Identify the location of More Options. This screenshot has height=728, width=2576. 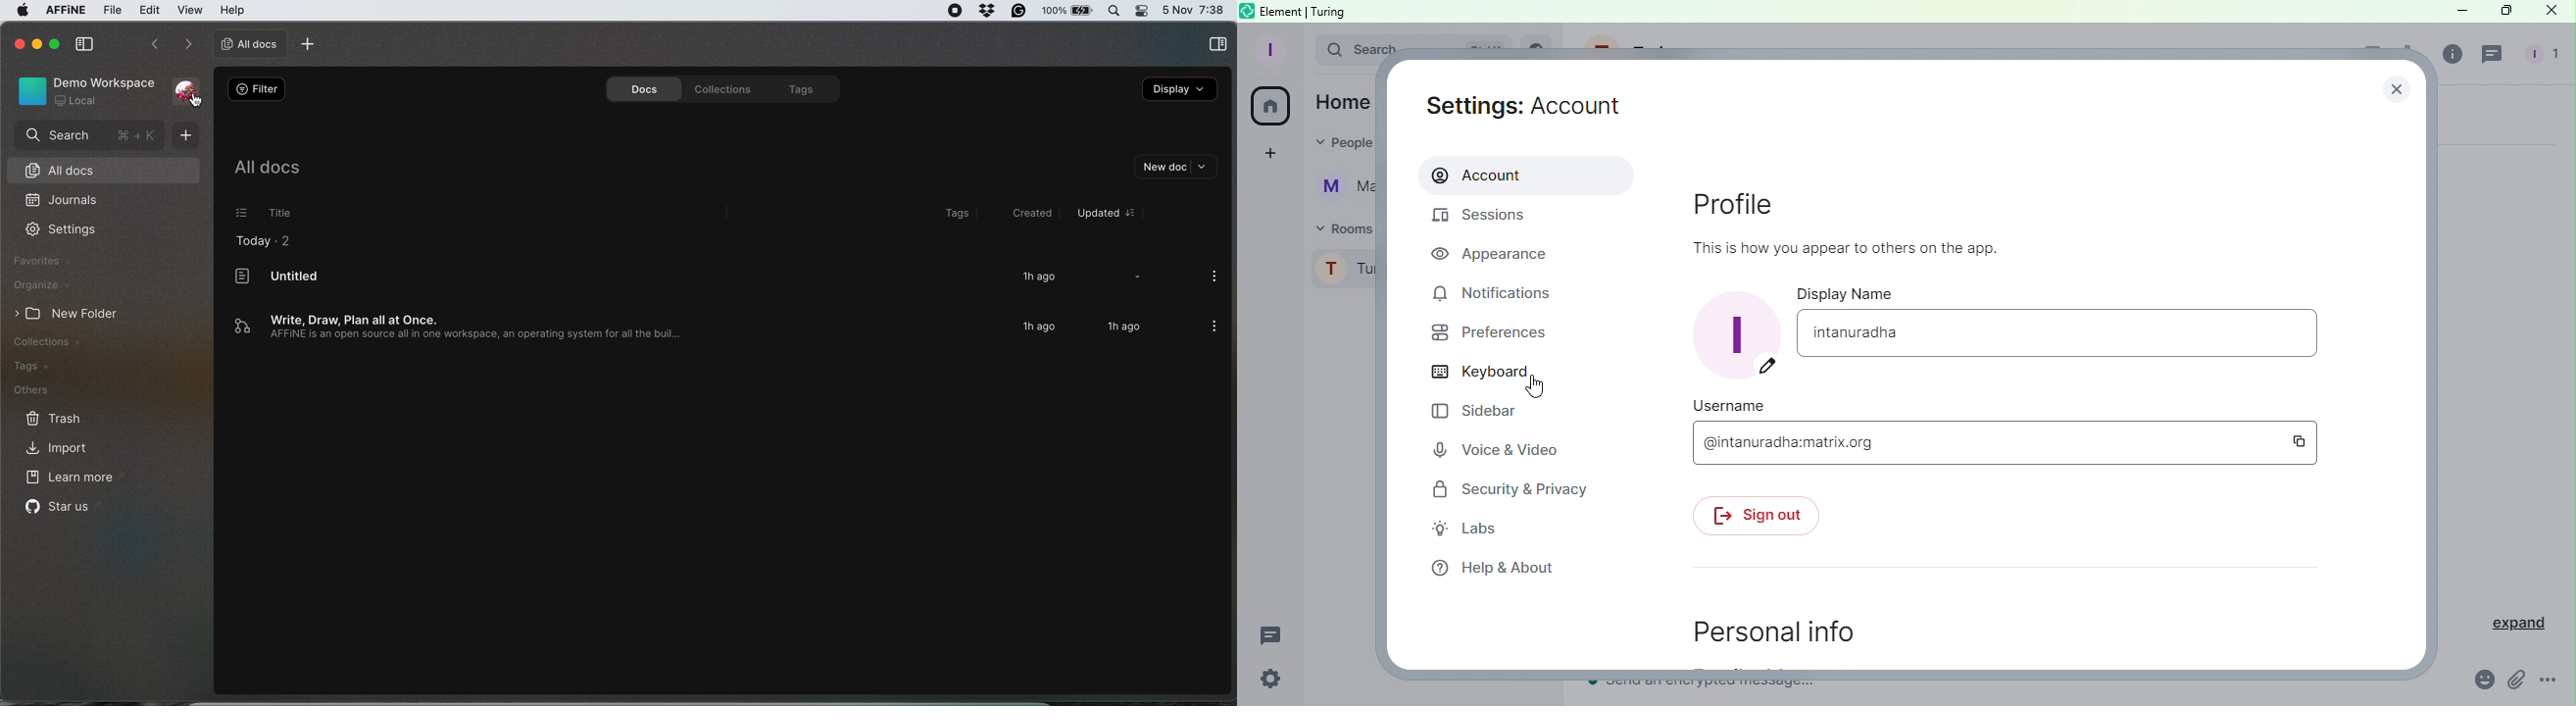
(2551, 681).